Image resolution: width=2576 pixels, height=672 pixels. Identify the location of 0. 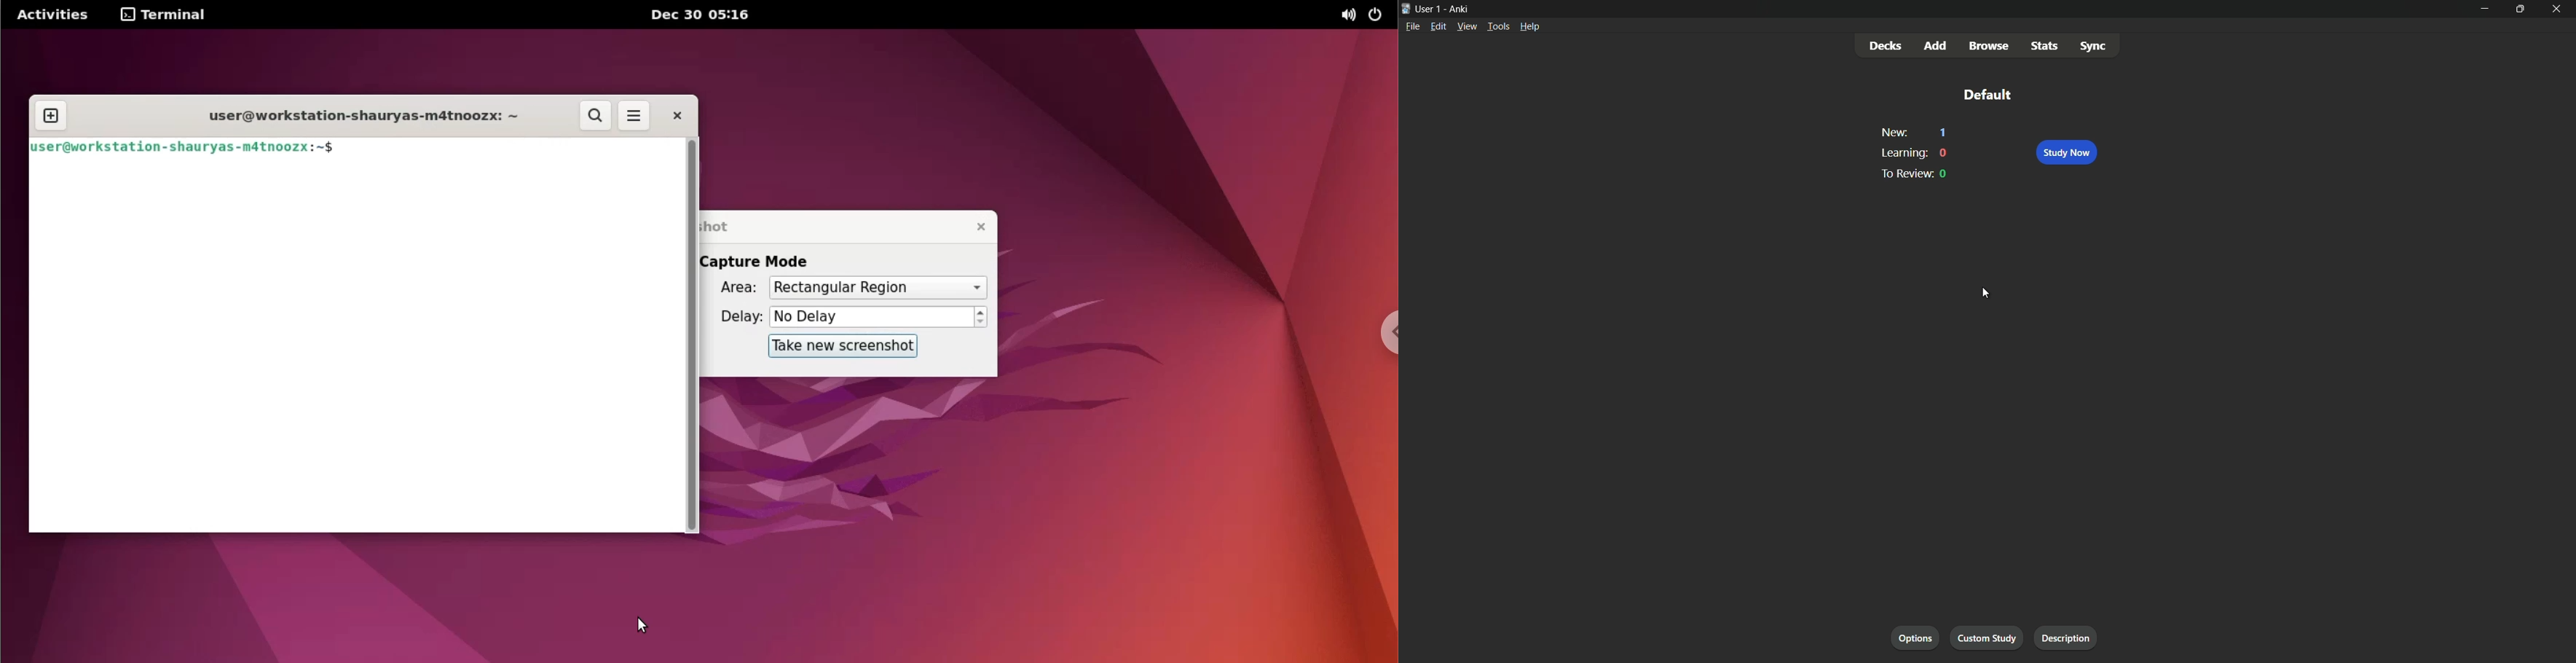
(1946, 153).